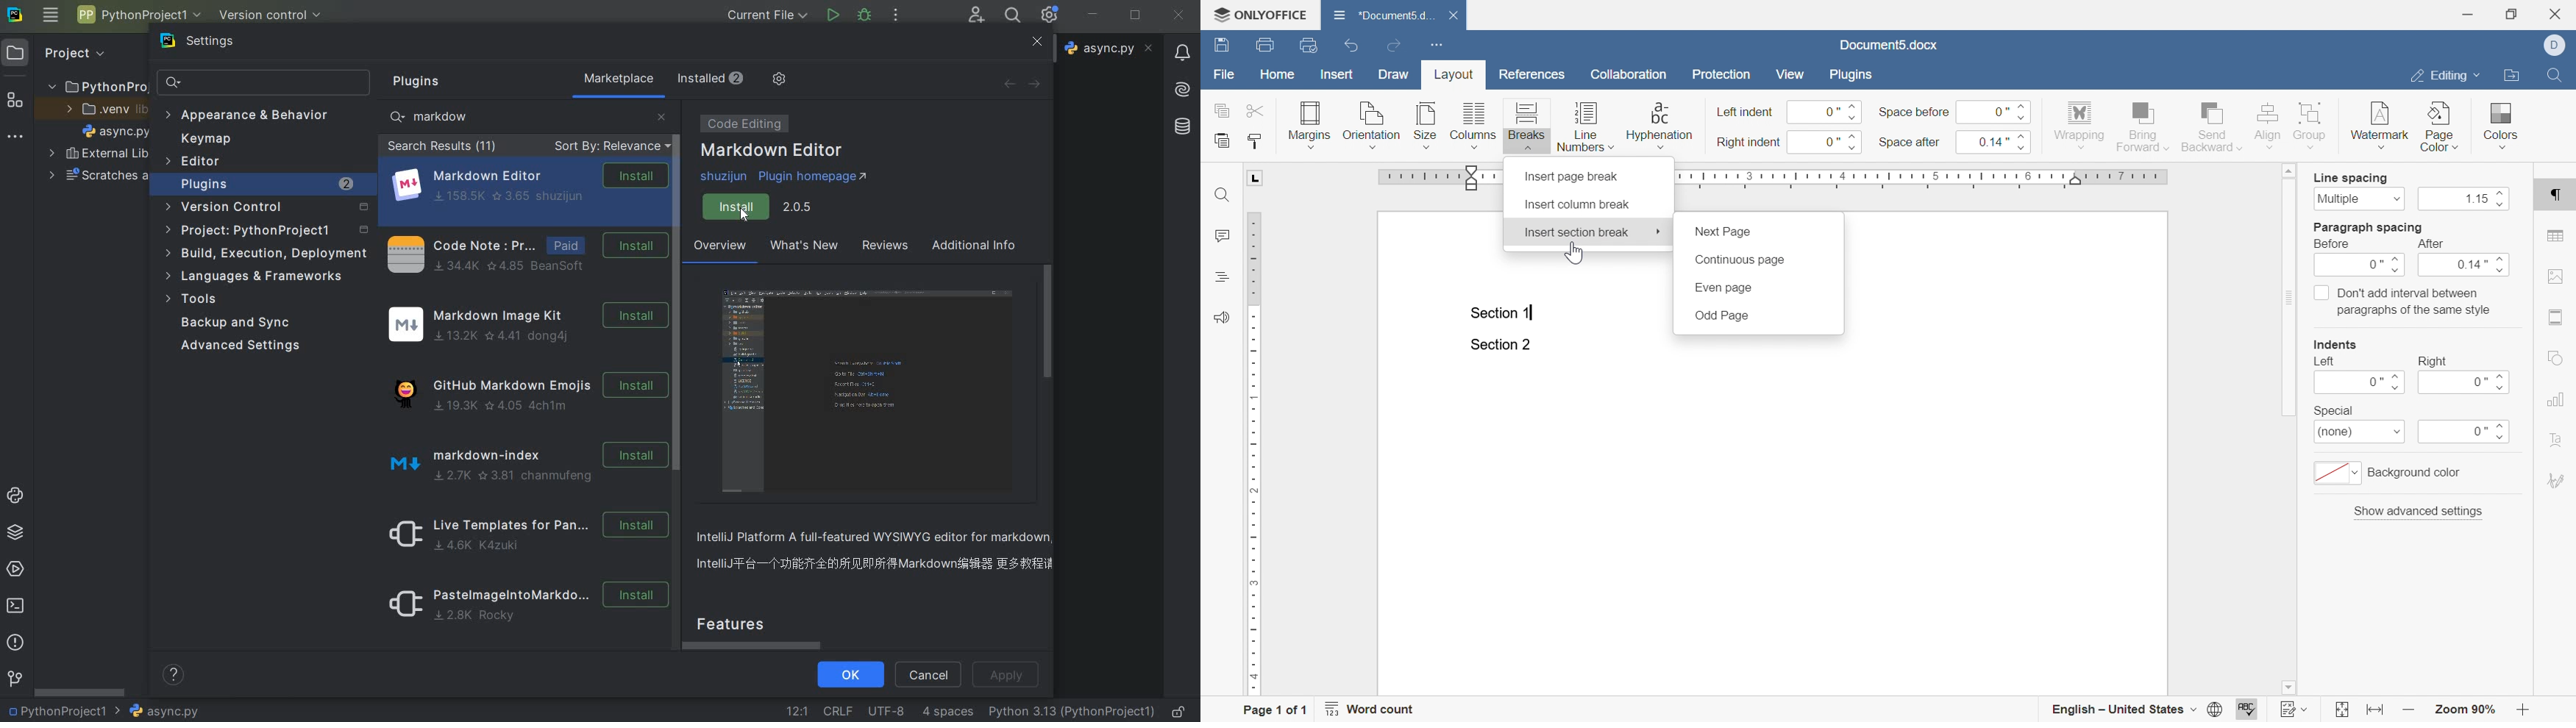  I want to click on continuous page, so click(1739, 261).